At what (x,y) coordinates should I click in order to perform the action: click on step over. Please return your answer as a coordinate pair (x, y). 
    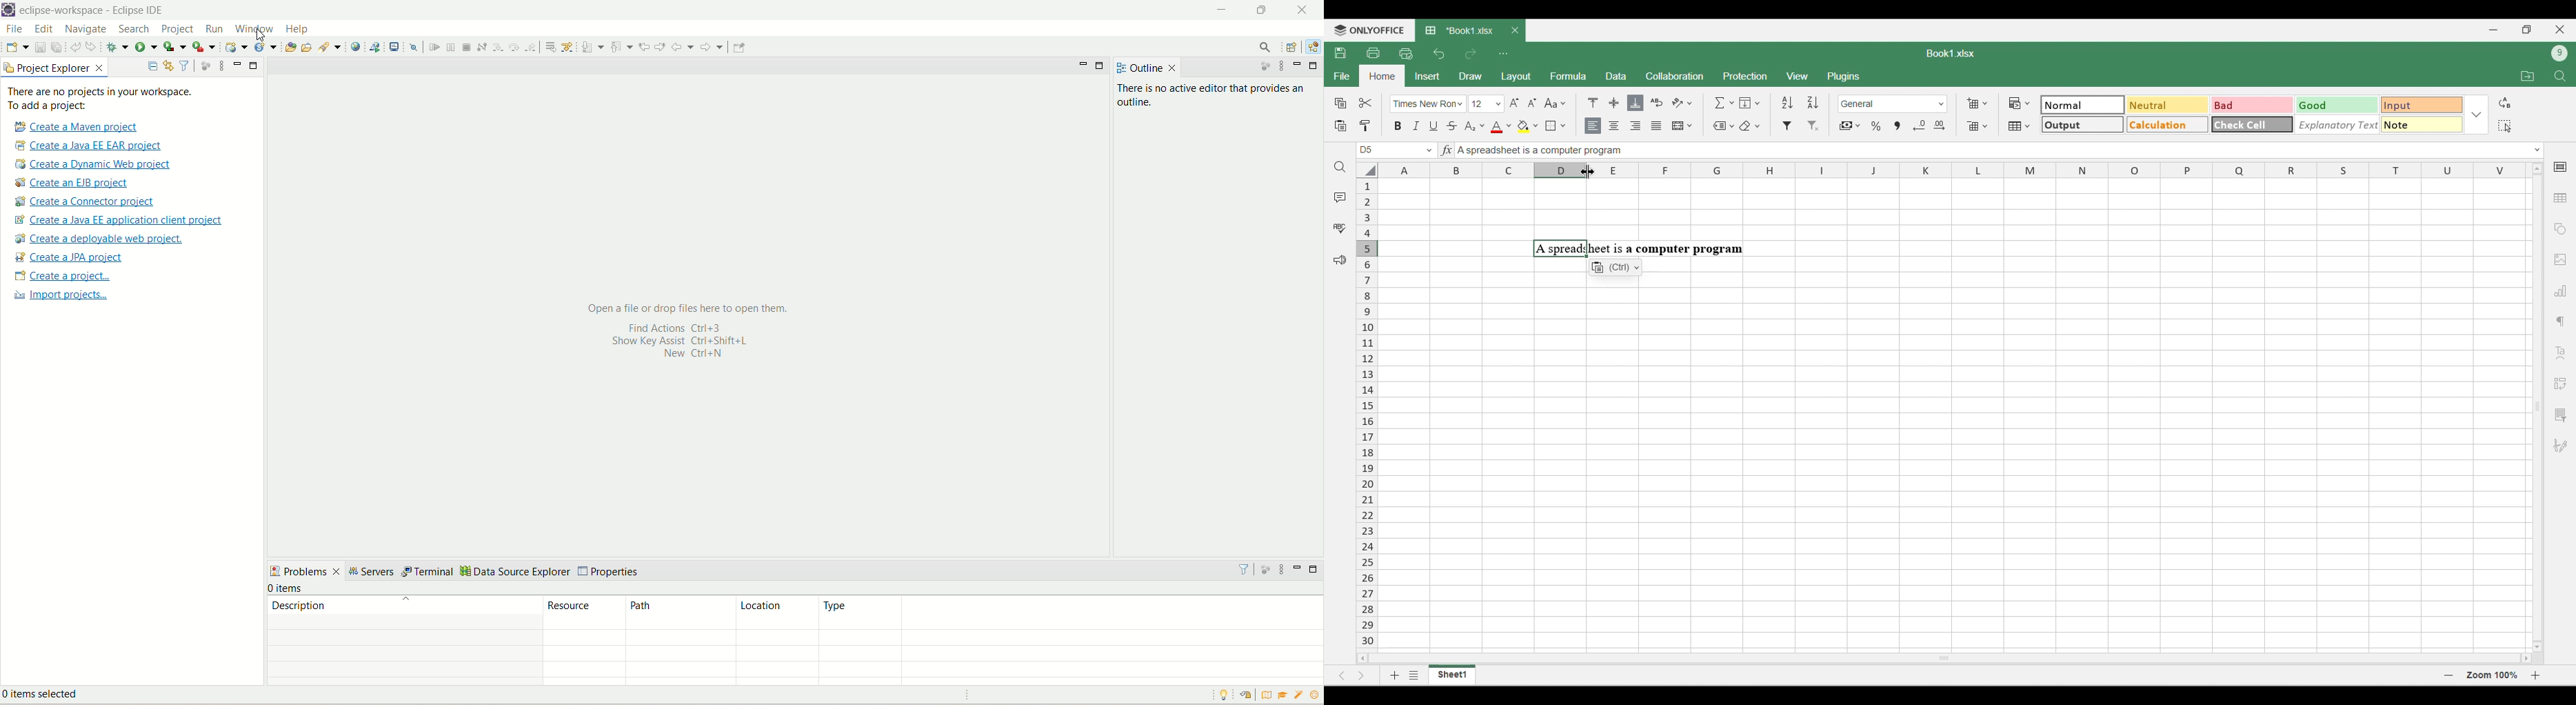
    Looking at the image, I should click on (513, 47).